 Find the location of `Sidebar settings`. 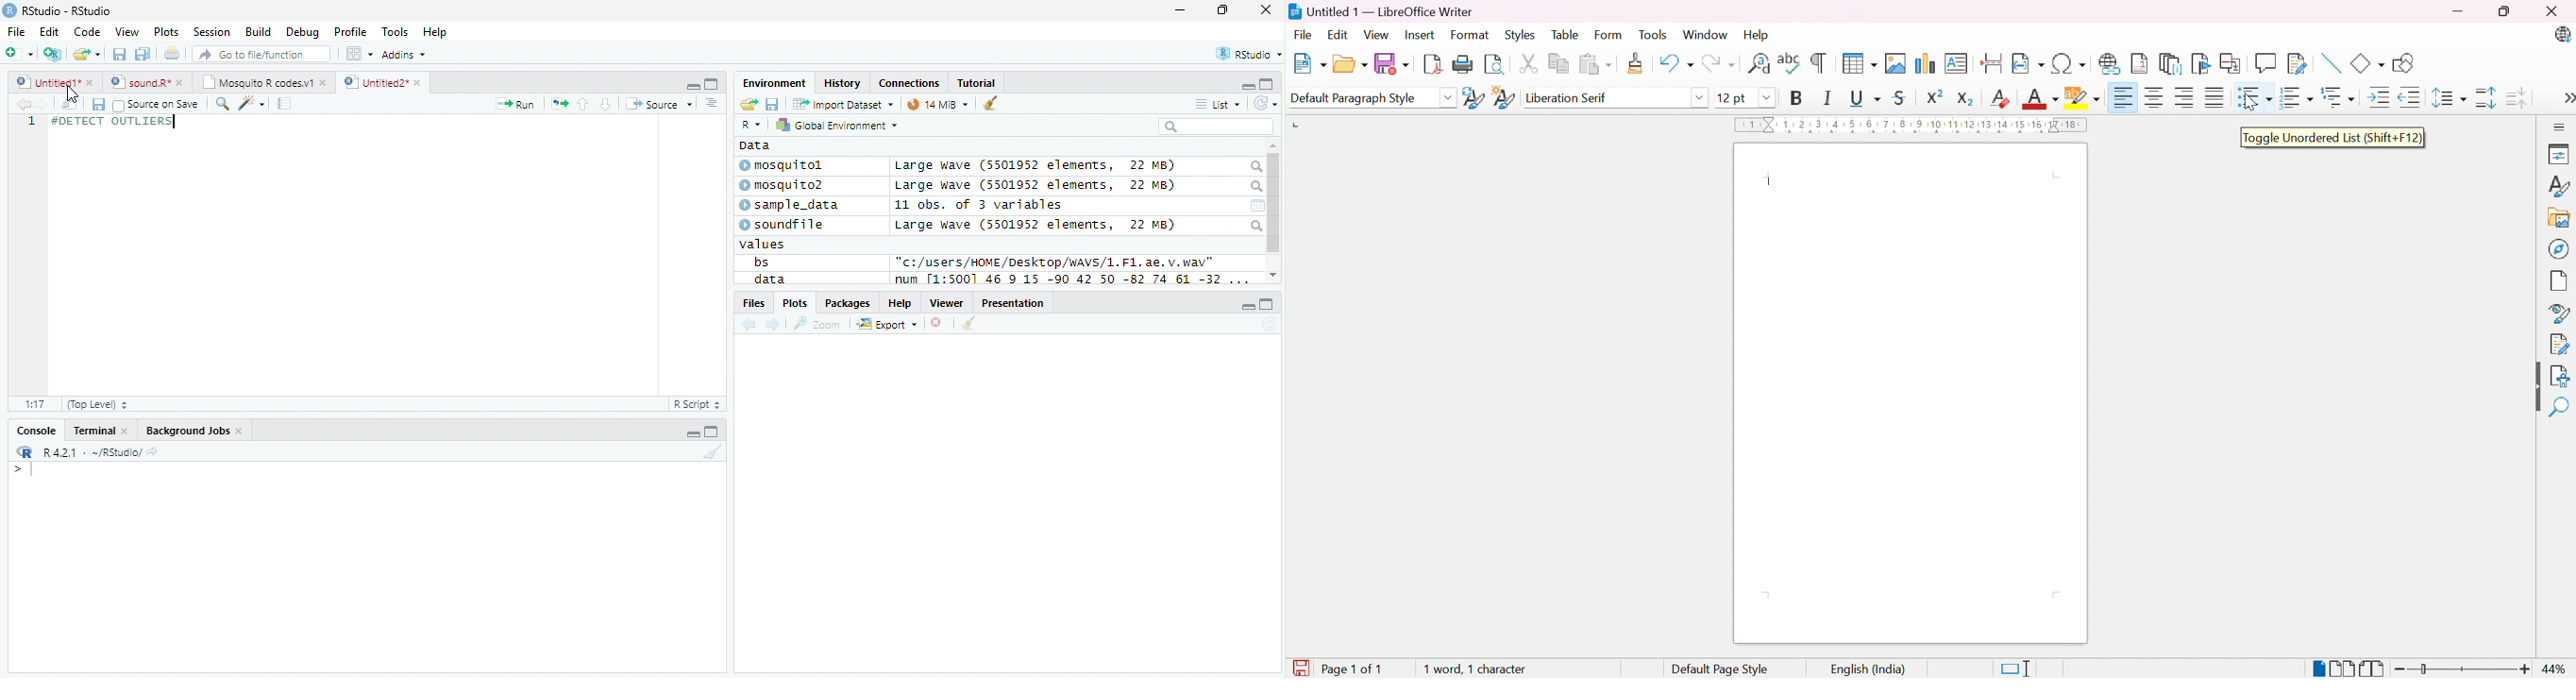

Sidebar settings is located at coordinates (2560, 126).